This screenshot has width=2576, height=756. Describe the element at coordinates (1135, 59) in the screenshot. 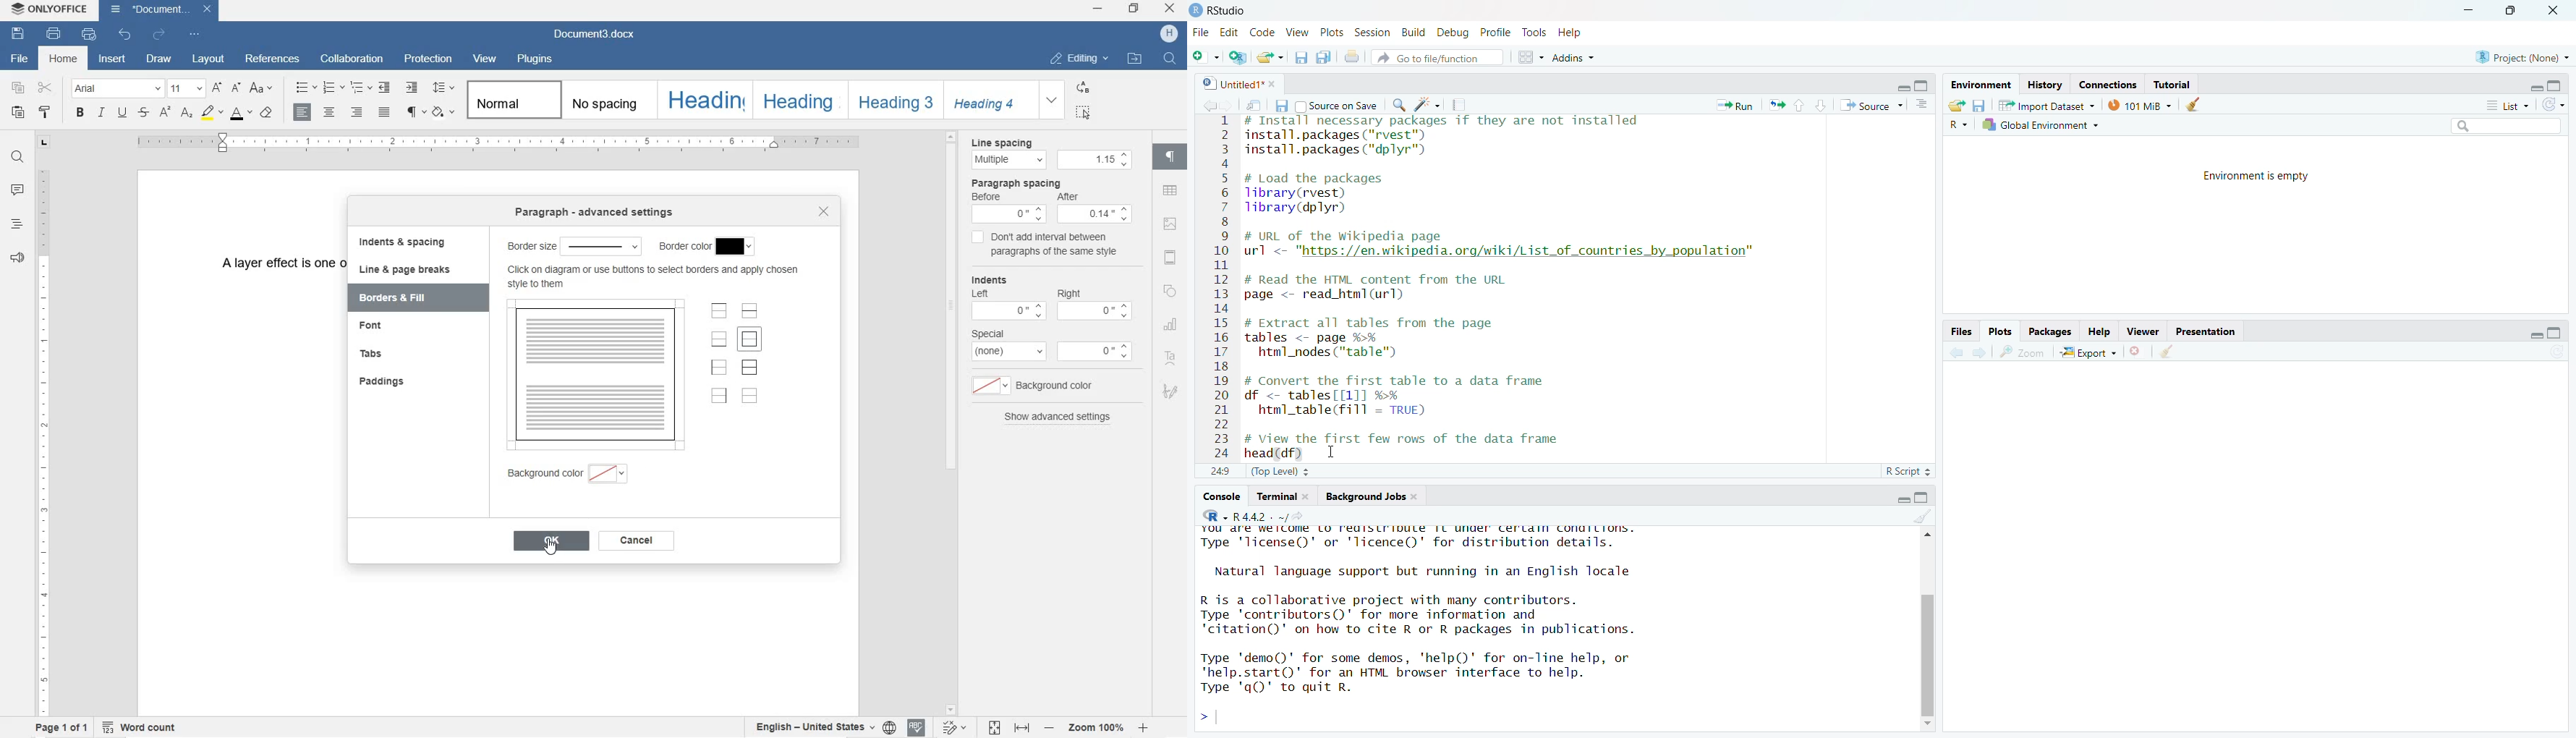

I see `OPEN FILE LOCATION` at that location.